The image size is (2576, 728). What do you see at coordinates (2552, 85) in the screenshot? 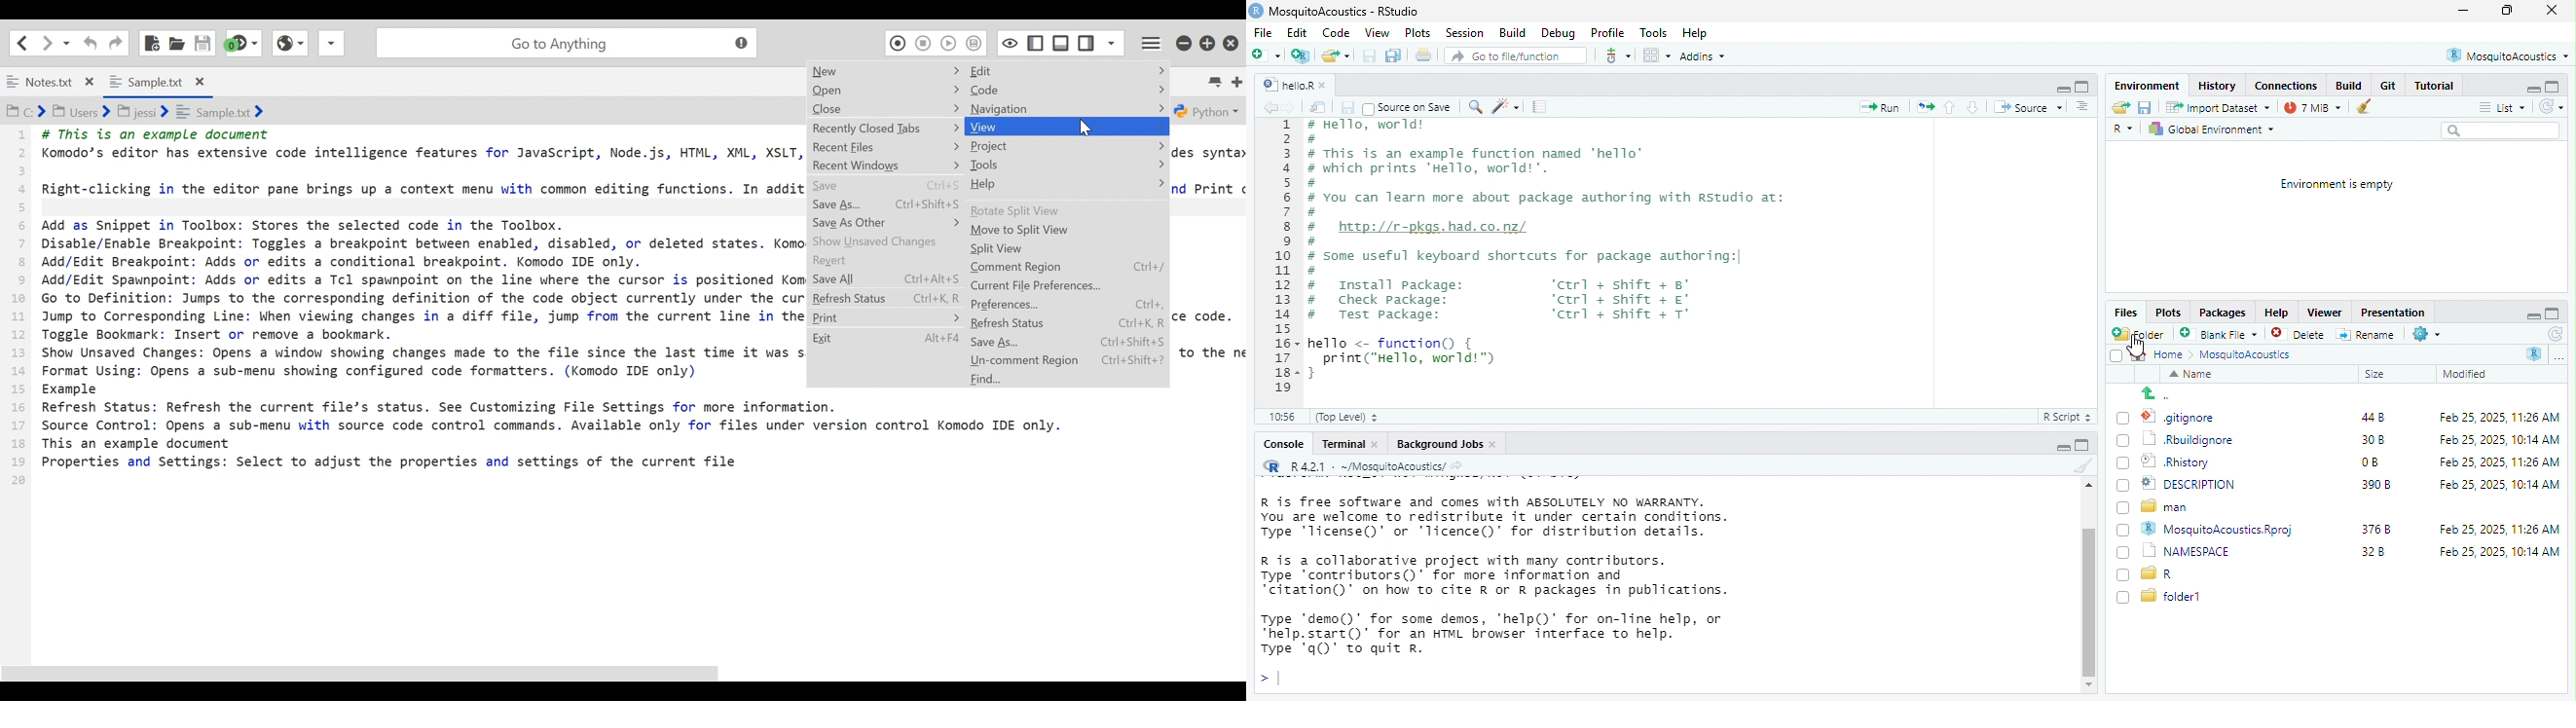
I see `hide console` at bounding box center [2552, 85].